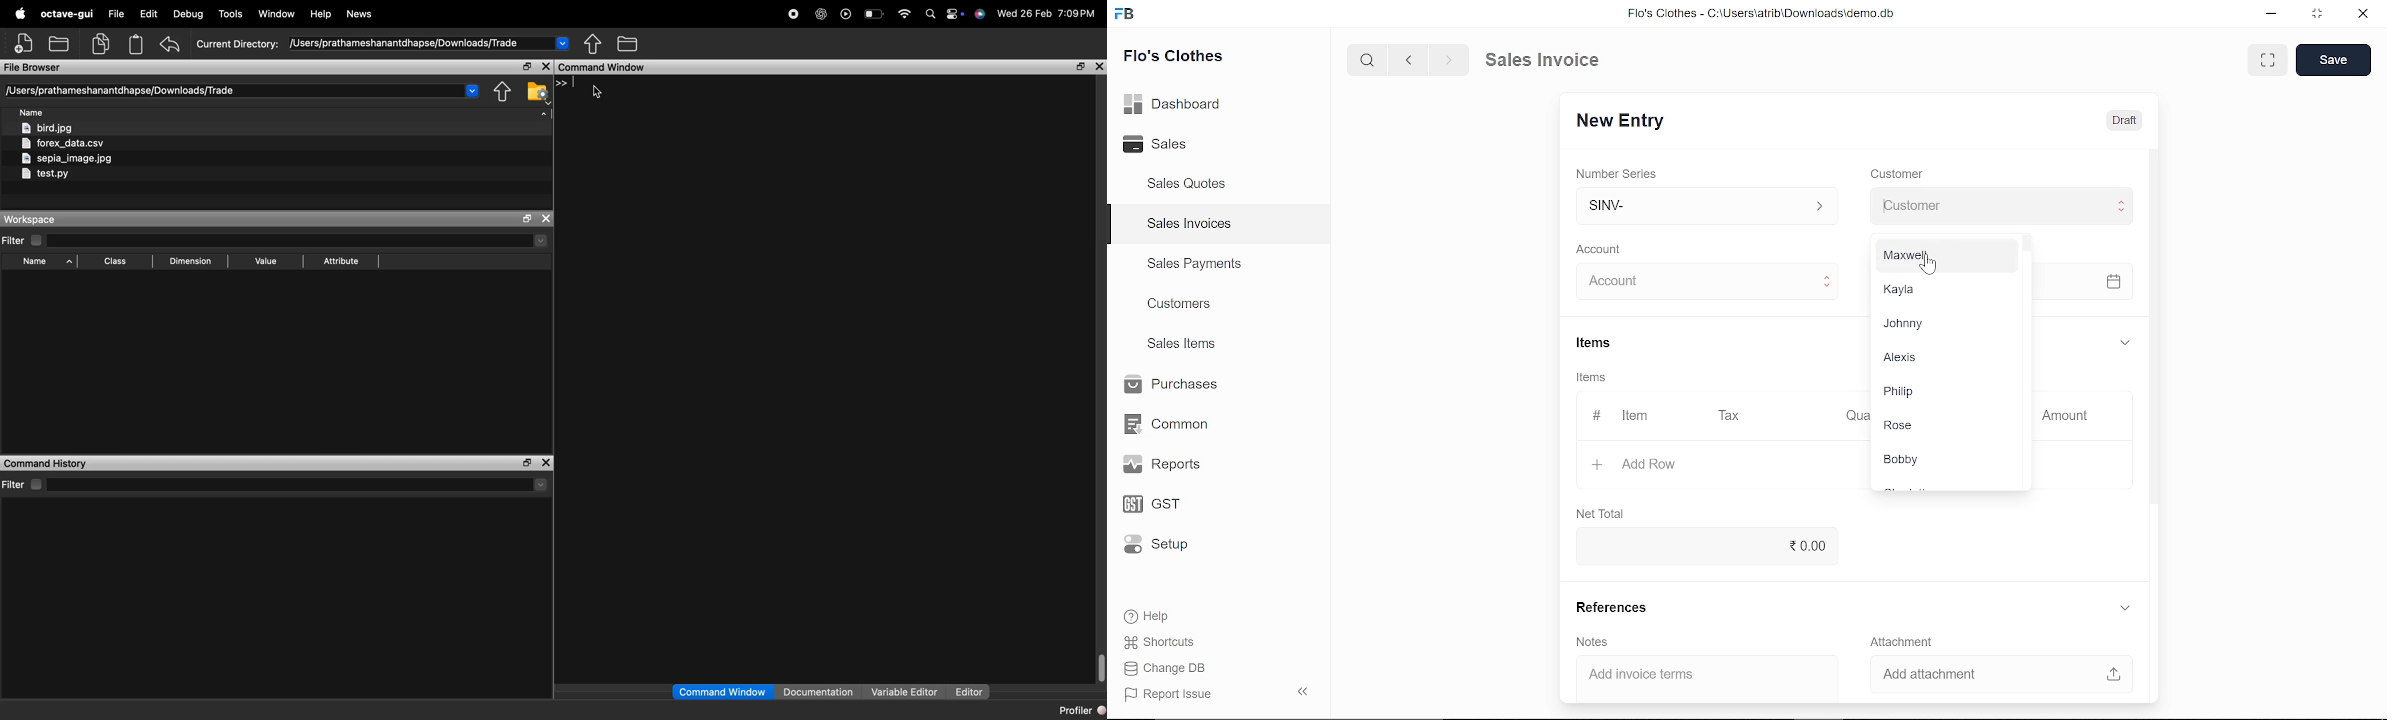 The width and height of the screenshot is (2408, 728). What do you see at coordinates (1598, 248) in the screenshot?
I see `‘Account` at bounding box center [1598, 248].